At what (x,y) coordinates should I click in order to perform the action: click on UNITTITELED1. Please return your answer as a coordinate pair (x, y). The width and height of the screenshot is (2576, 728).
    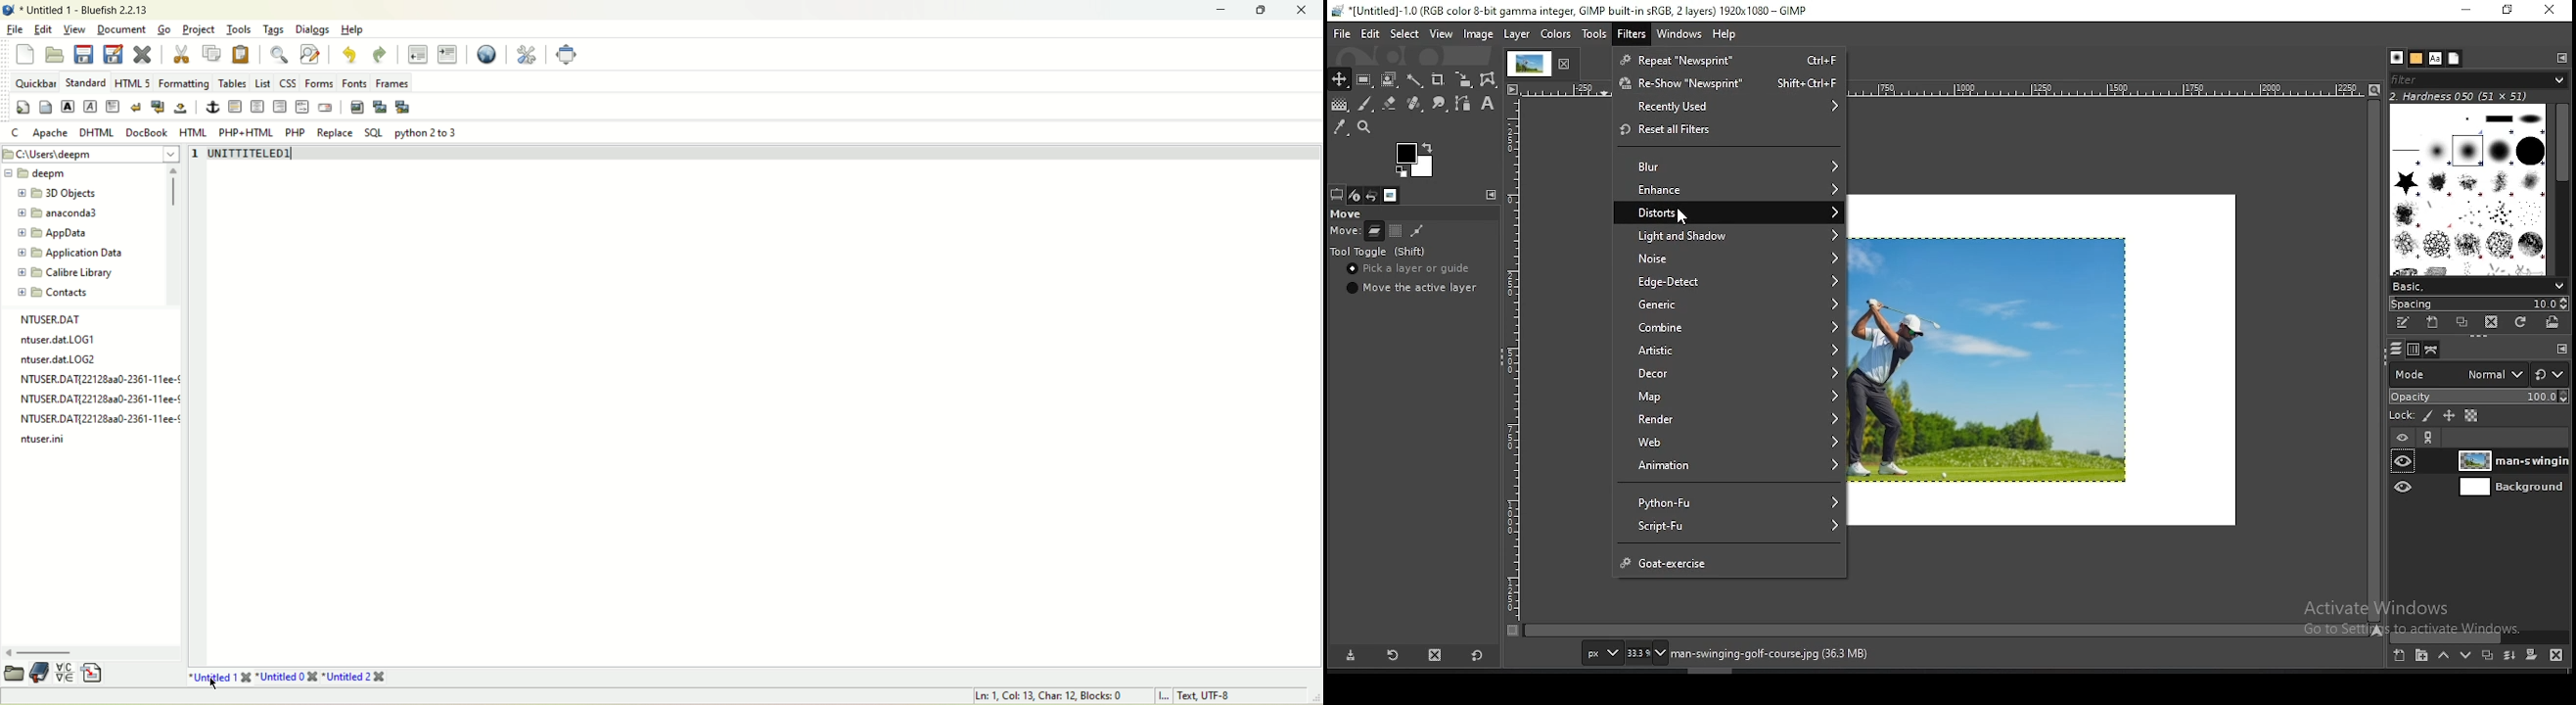
    Looking at the image, I should click on (250, 159).